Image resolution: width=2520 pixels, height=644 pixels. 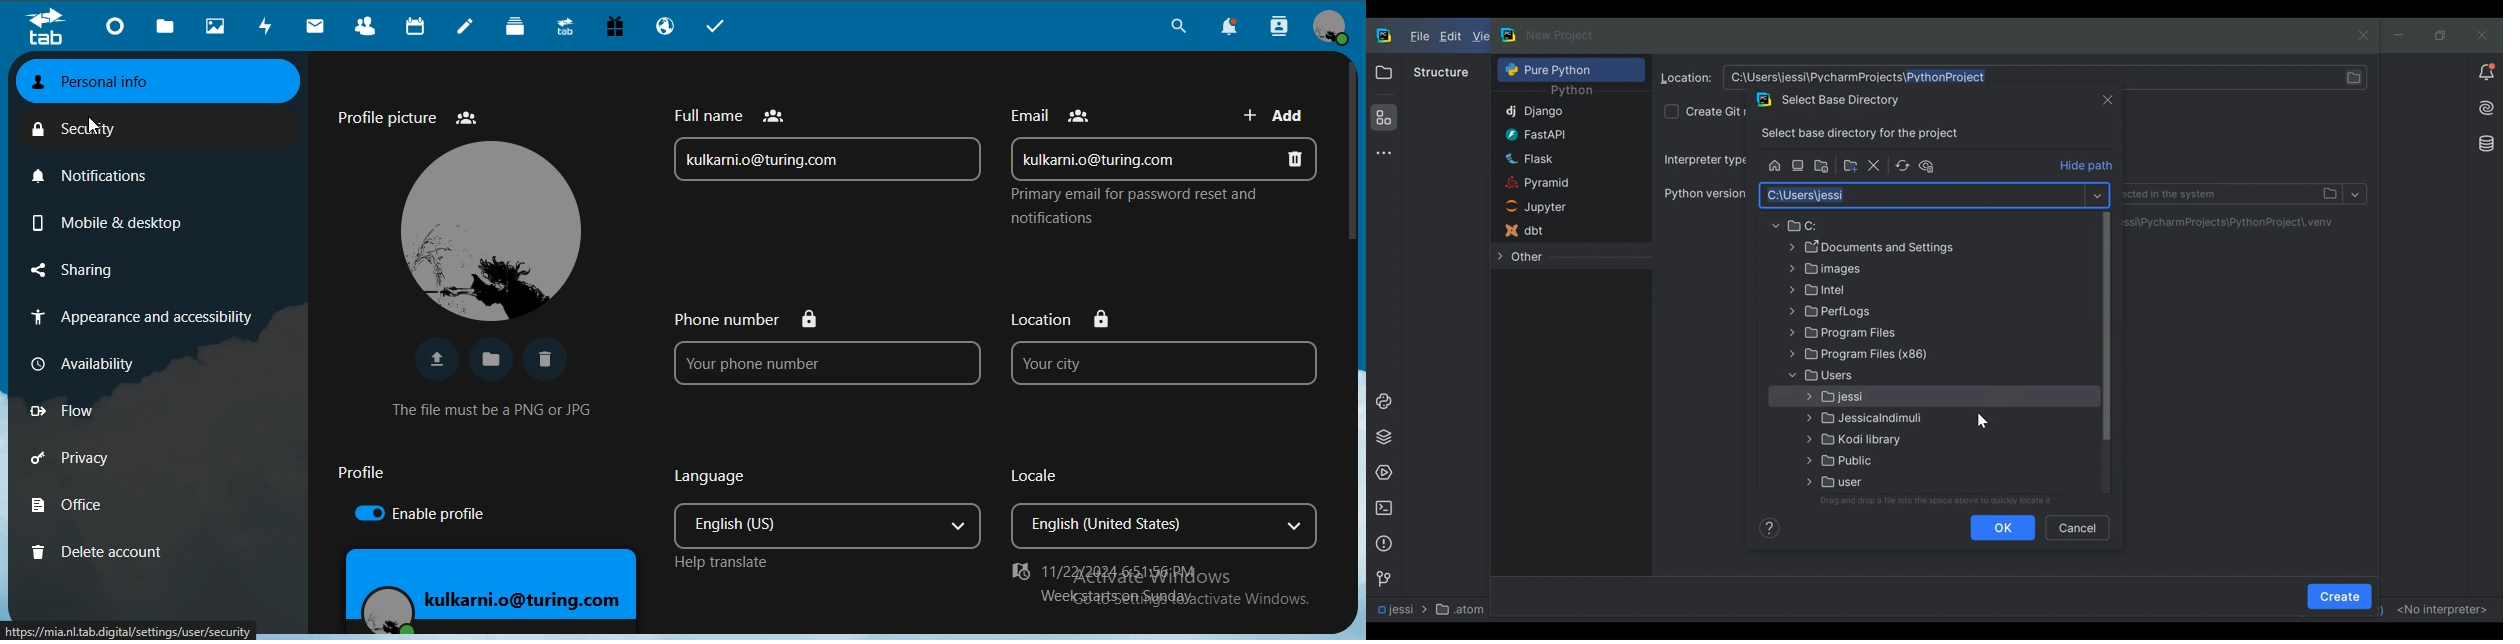 I want to click on email hosting, so click(x=668, y=28).